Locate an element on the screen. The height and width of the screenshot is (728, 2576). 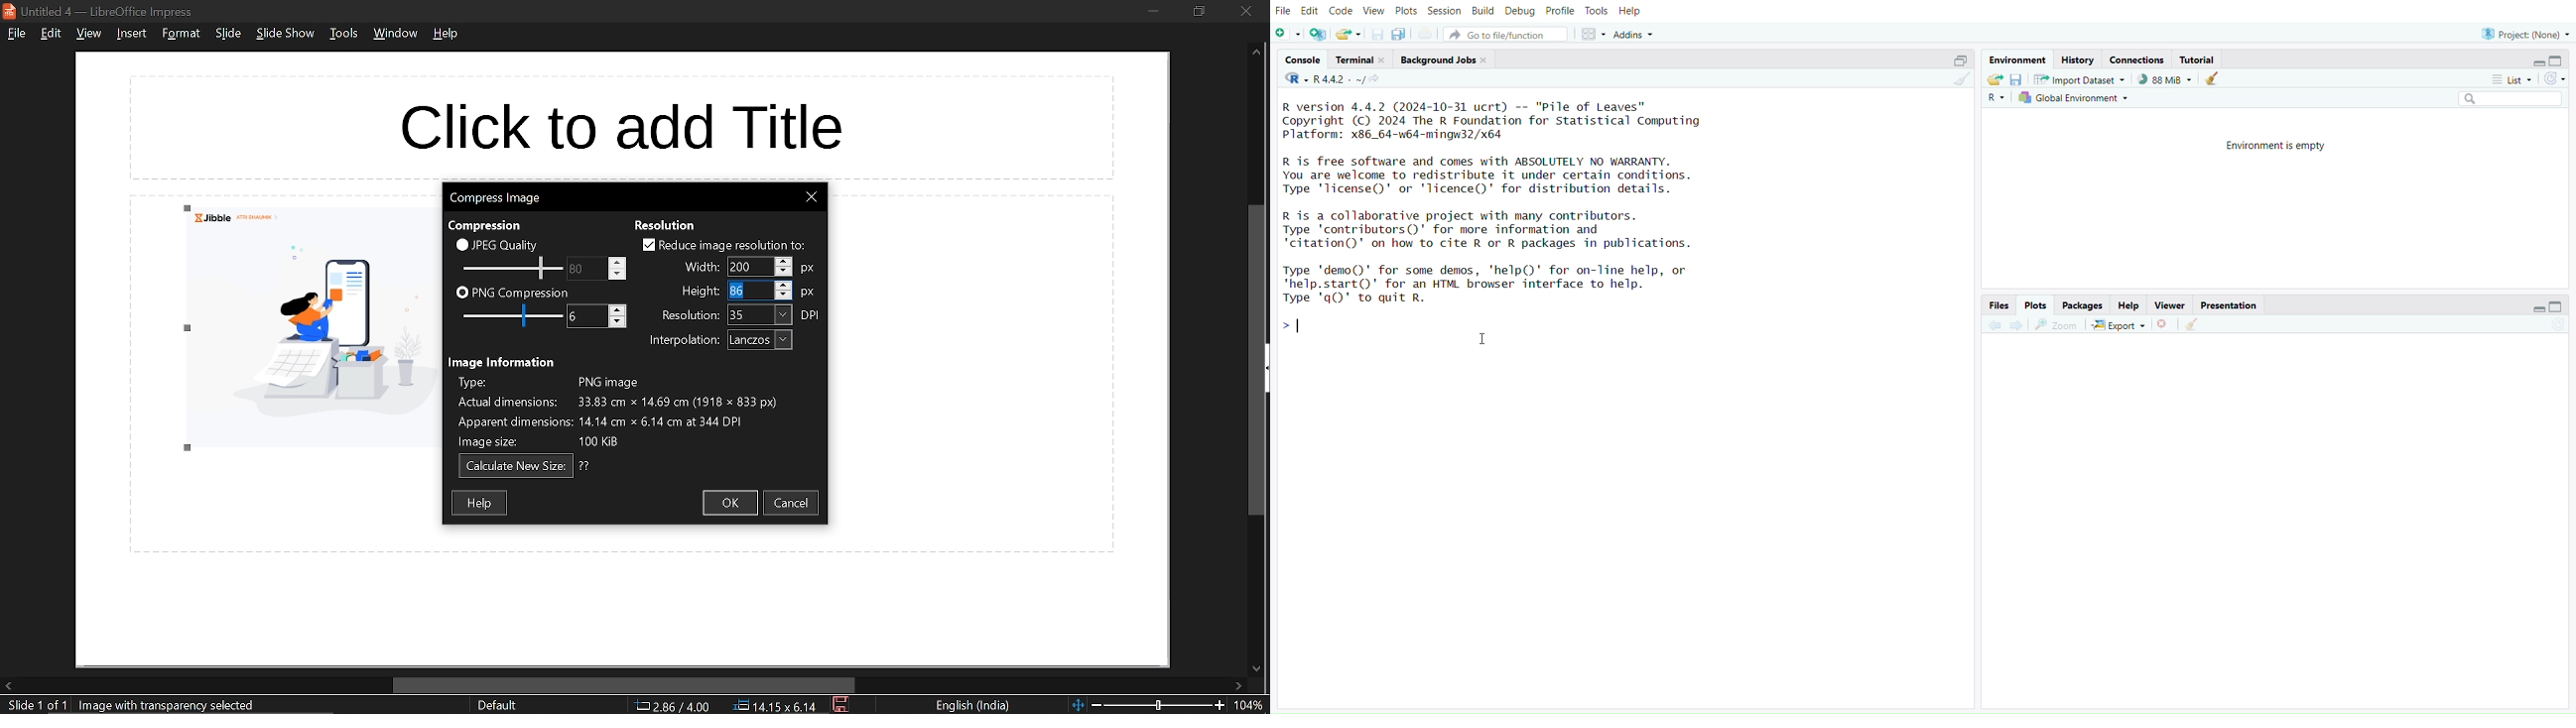
environment is located at coordinates (2018, 61).